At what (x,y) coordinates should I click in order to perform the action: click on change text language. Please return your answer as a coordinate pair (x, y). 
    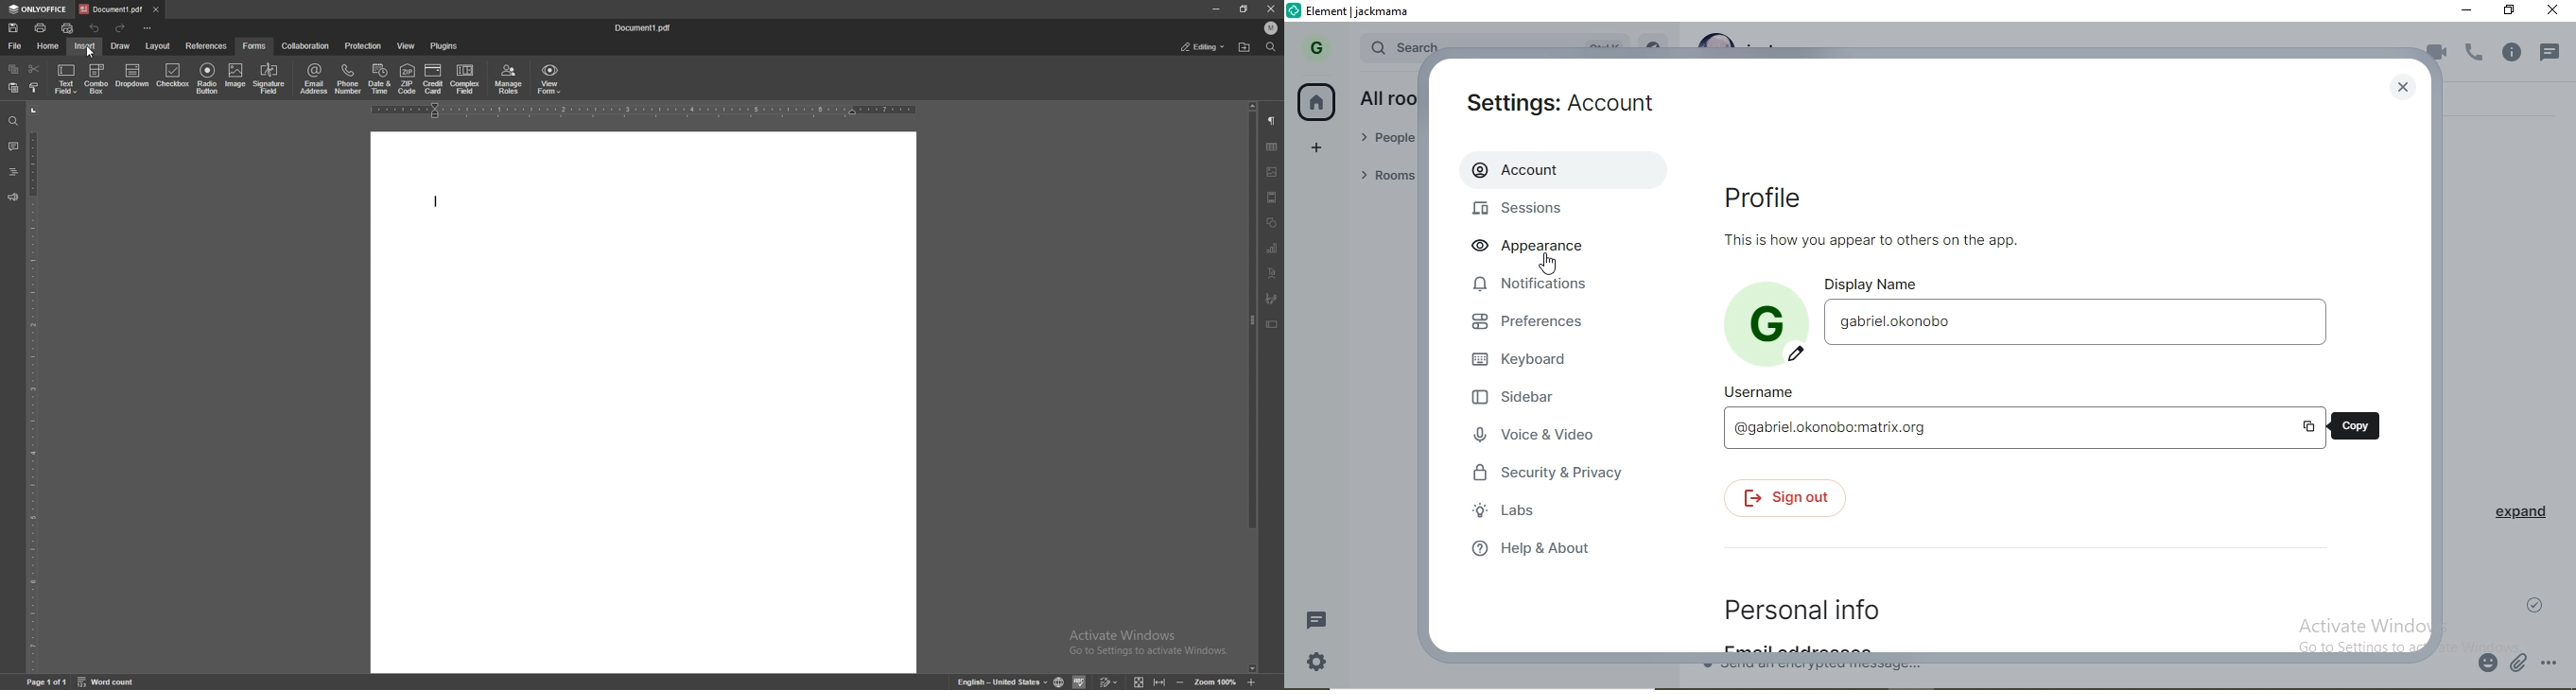
    Looking at the image, I should click on (1002, 681).